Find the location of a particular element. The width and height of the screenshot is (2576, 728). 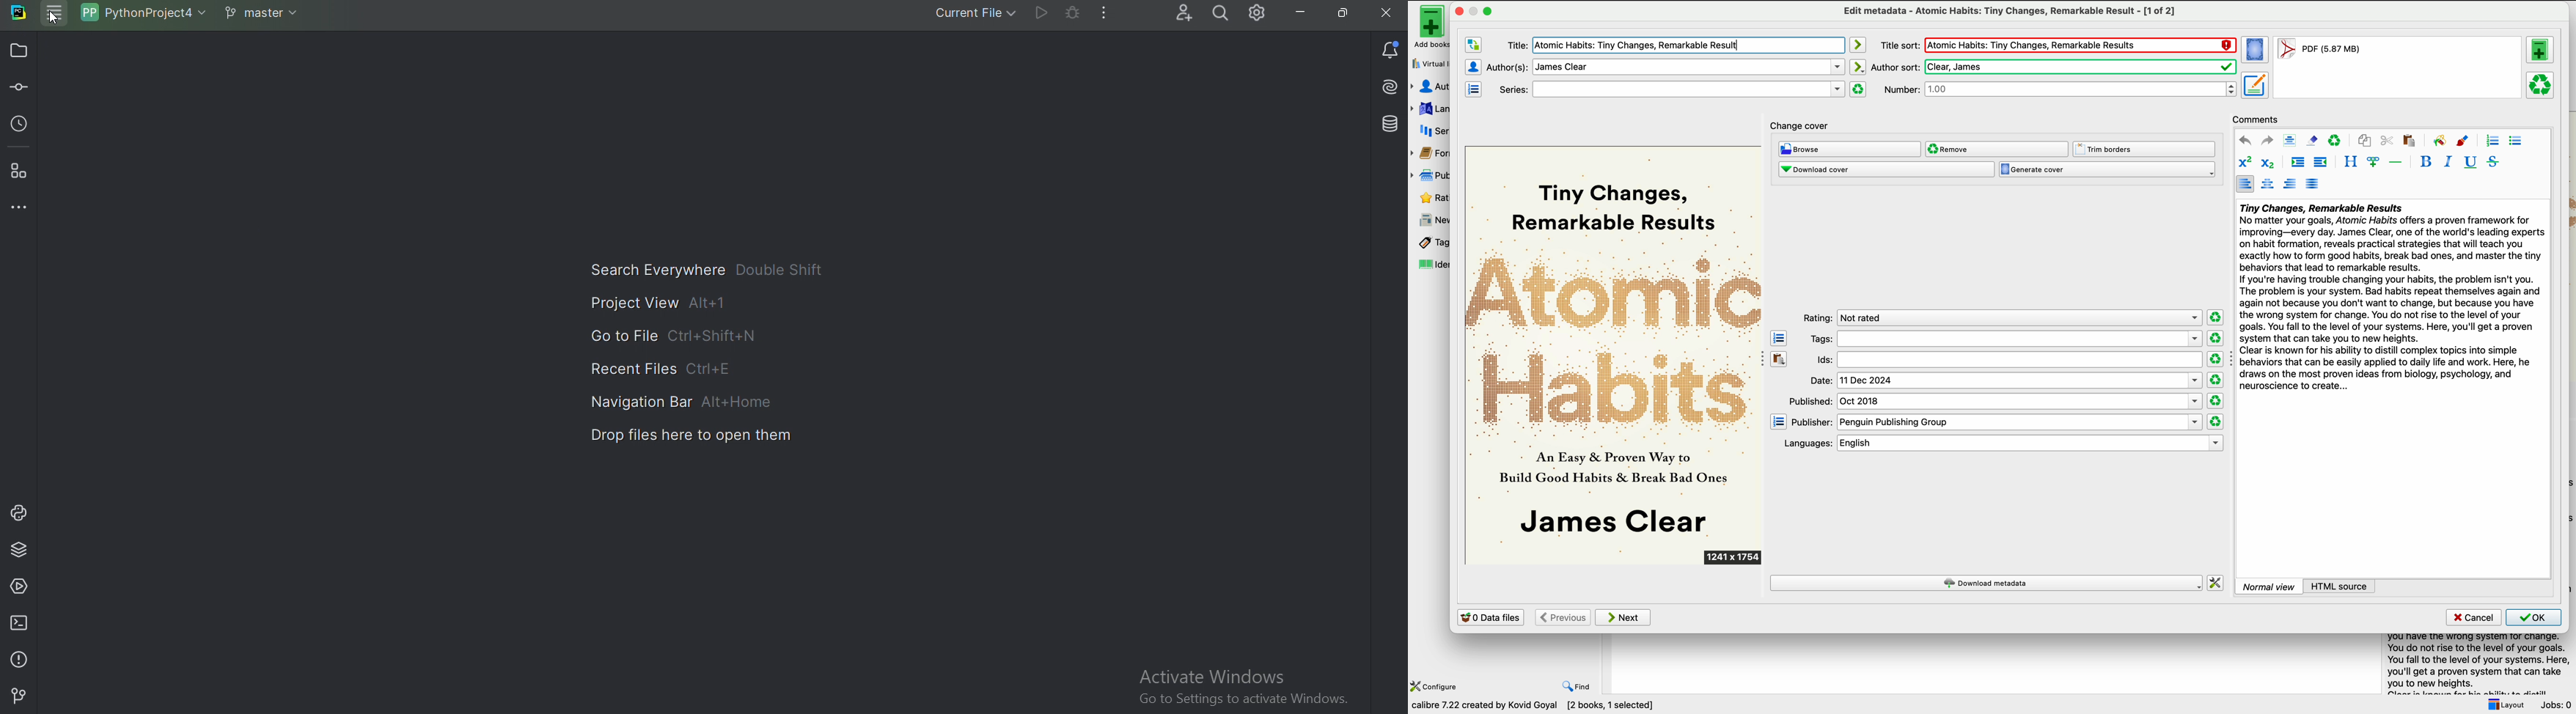

clear rating is located at coordinates (2215, 359).